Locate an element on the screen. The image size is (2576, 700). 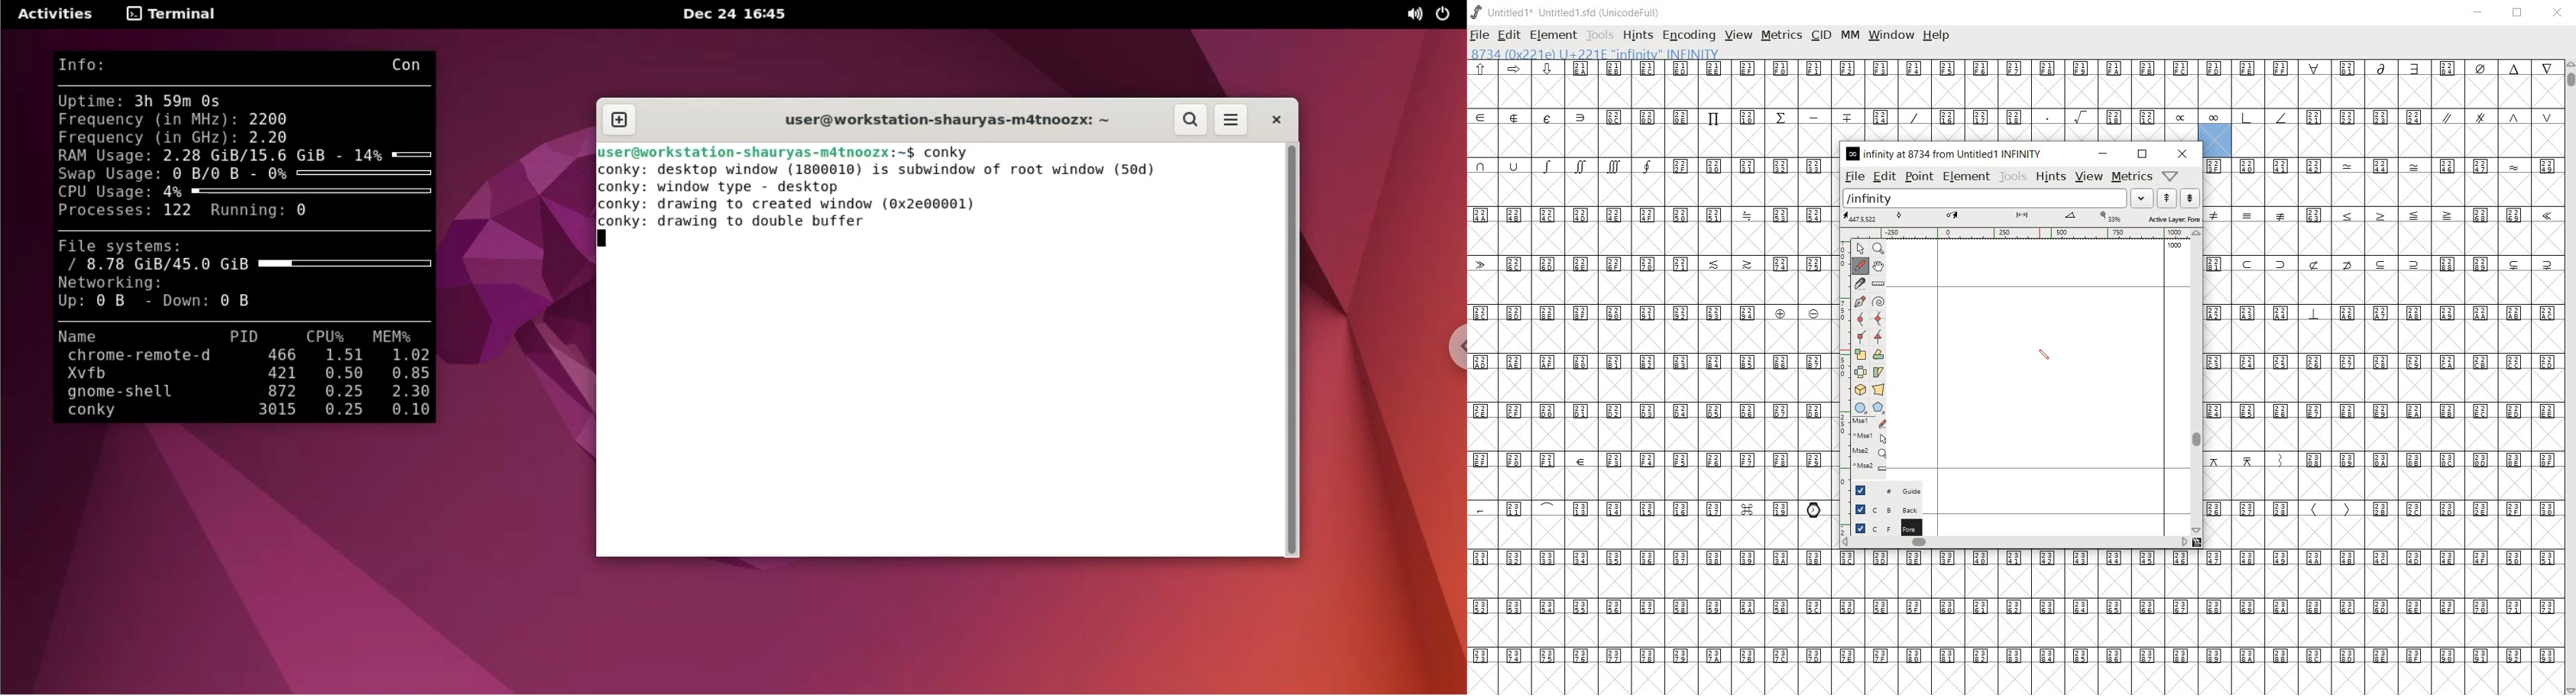
empty glyph slots is located at coordinates (1652, 435).